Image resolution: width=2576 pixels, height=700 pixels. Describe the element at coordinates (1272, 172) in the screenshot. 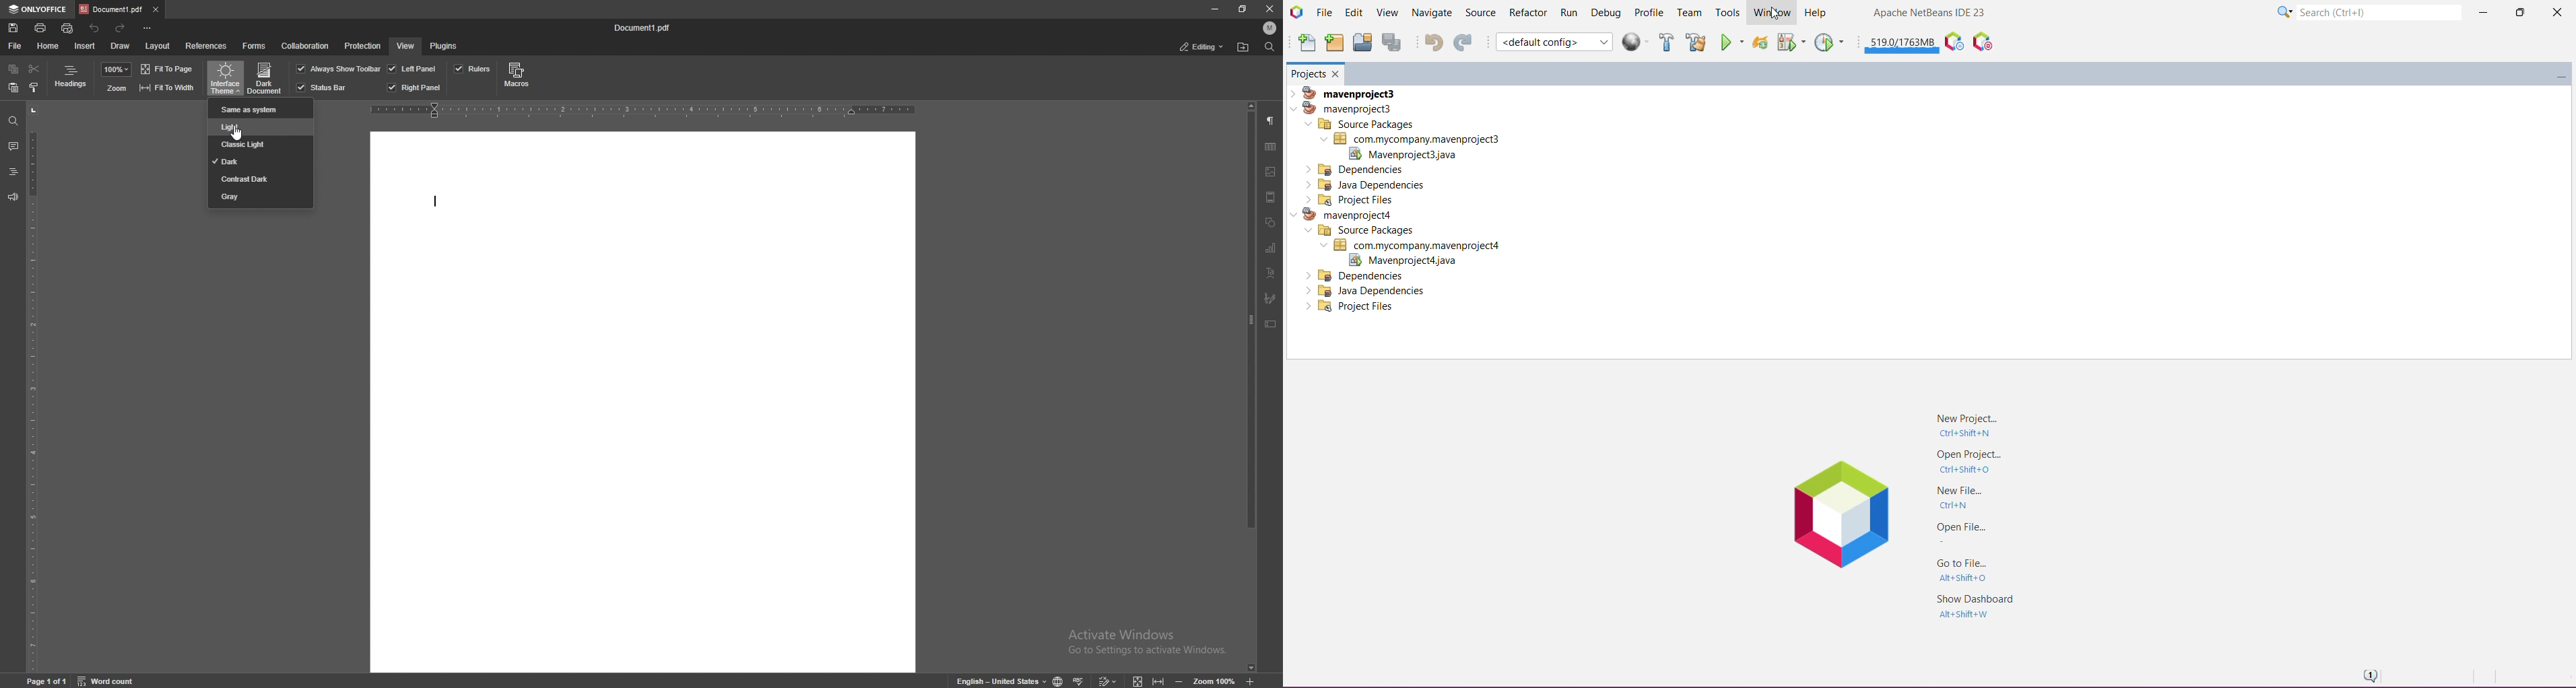

I see `image` at that location.